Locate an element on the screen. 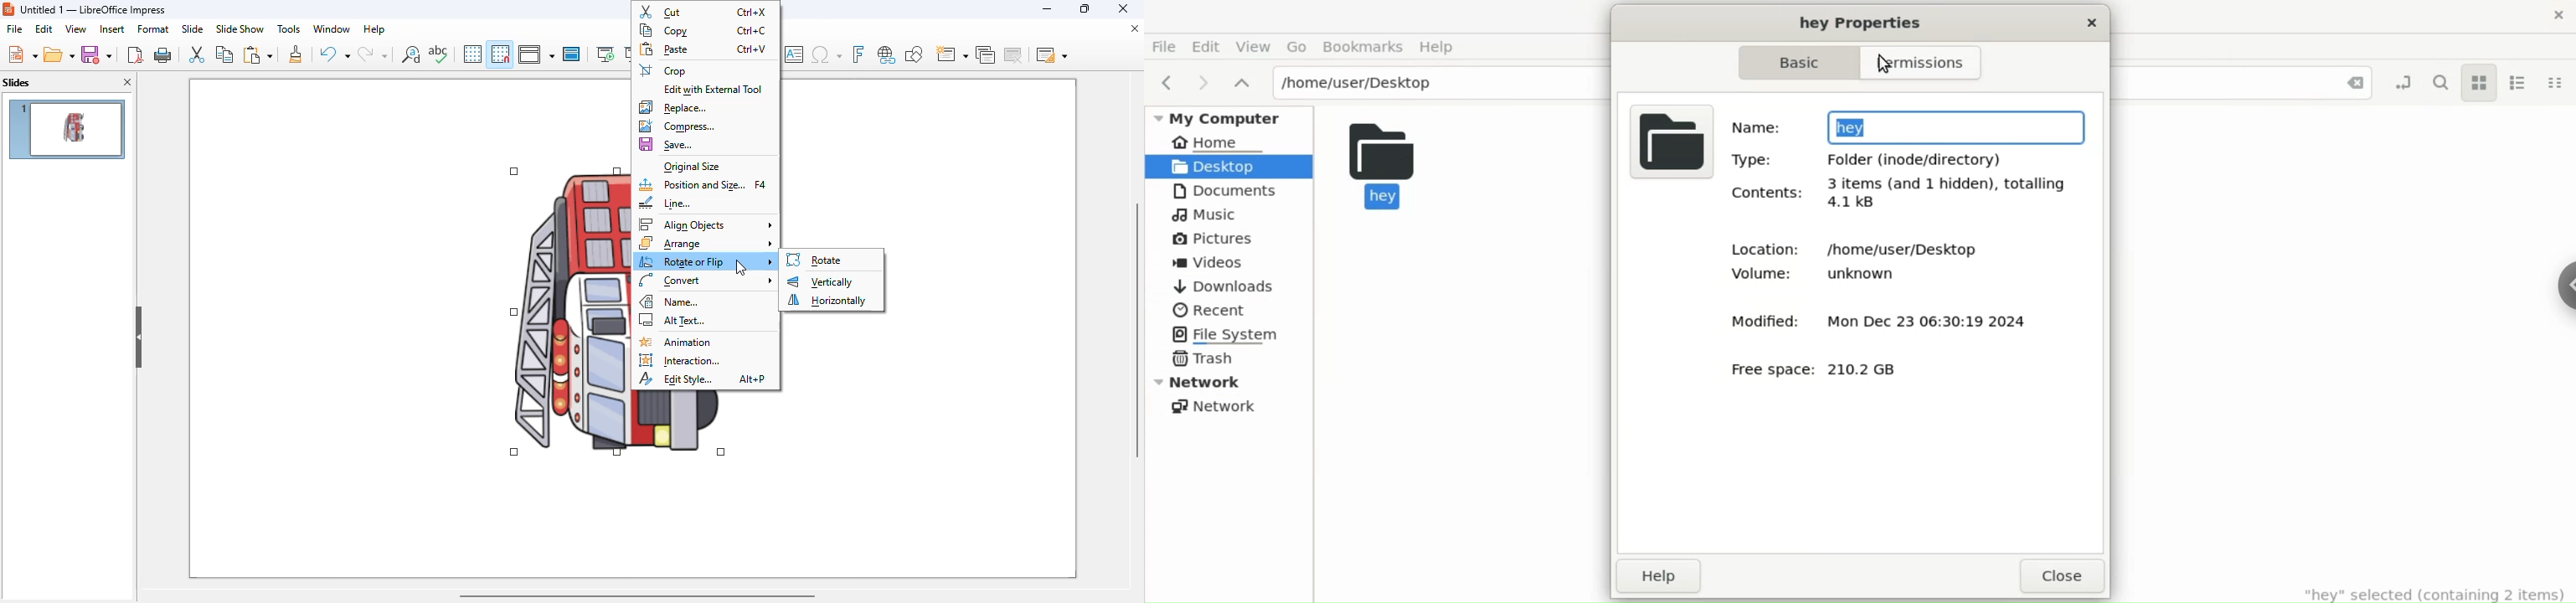  clone formatting is located at coordinates (296, 54).